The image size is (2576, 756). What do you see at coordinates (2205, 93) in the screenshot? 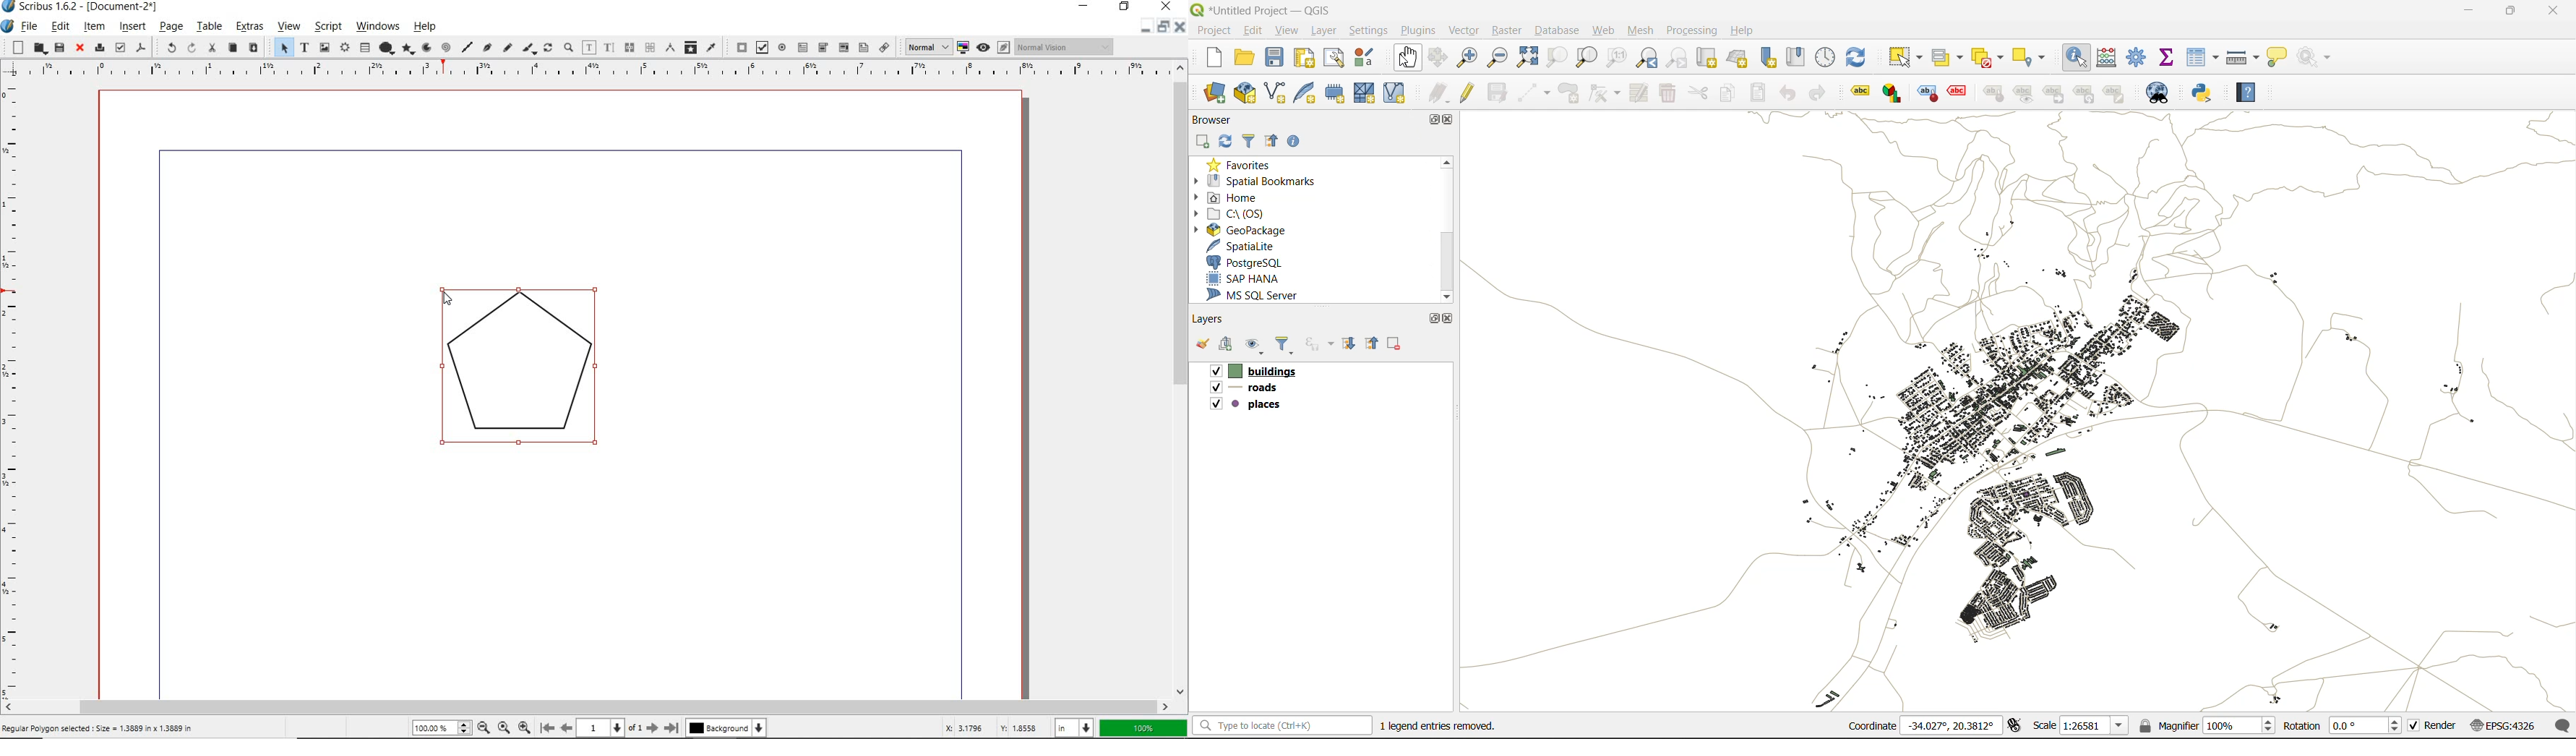
I see `python` at bounding box center [2205, 93].